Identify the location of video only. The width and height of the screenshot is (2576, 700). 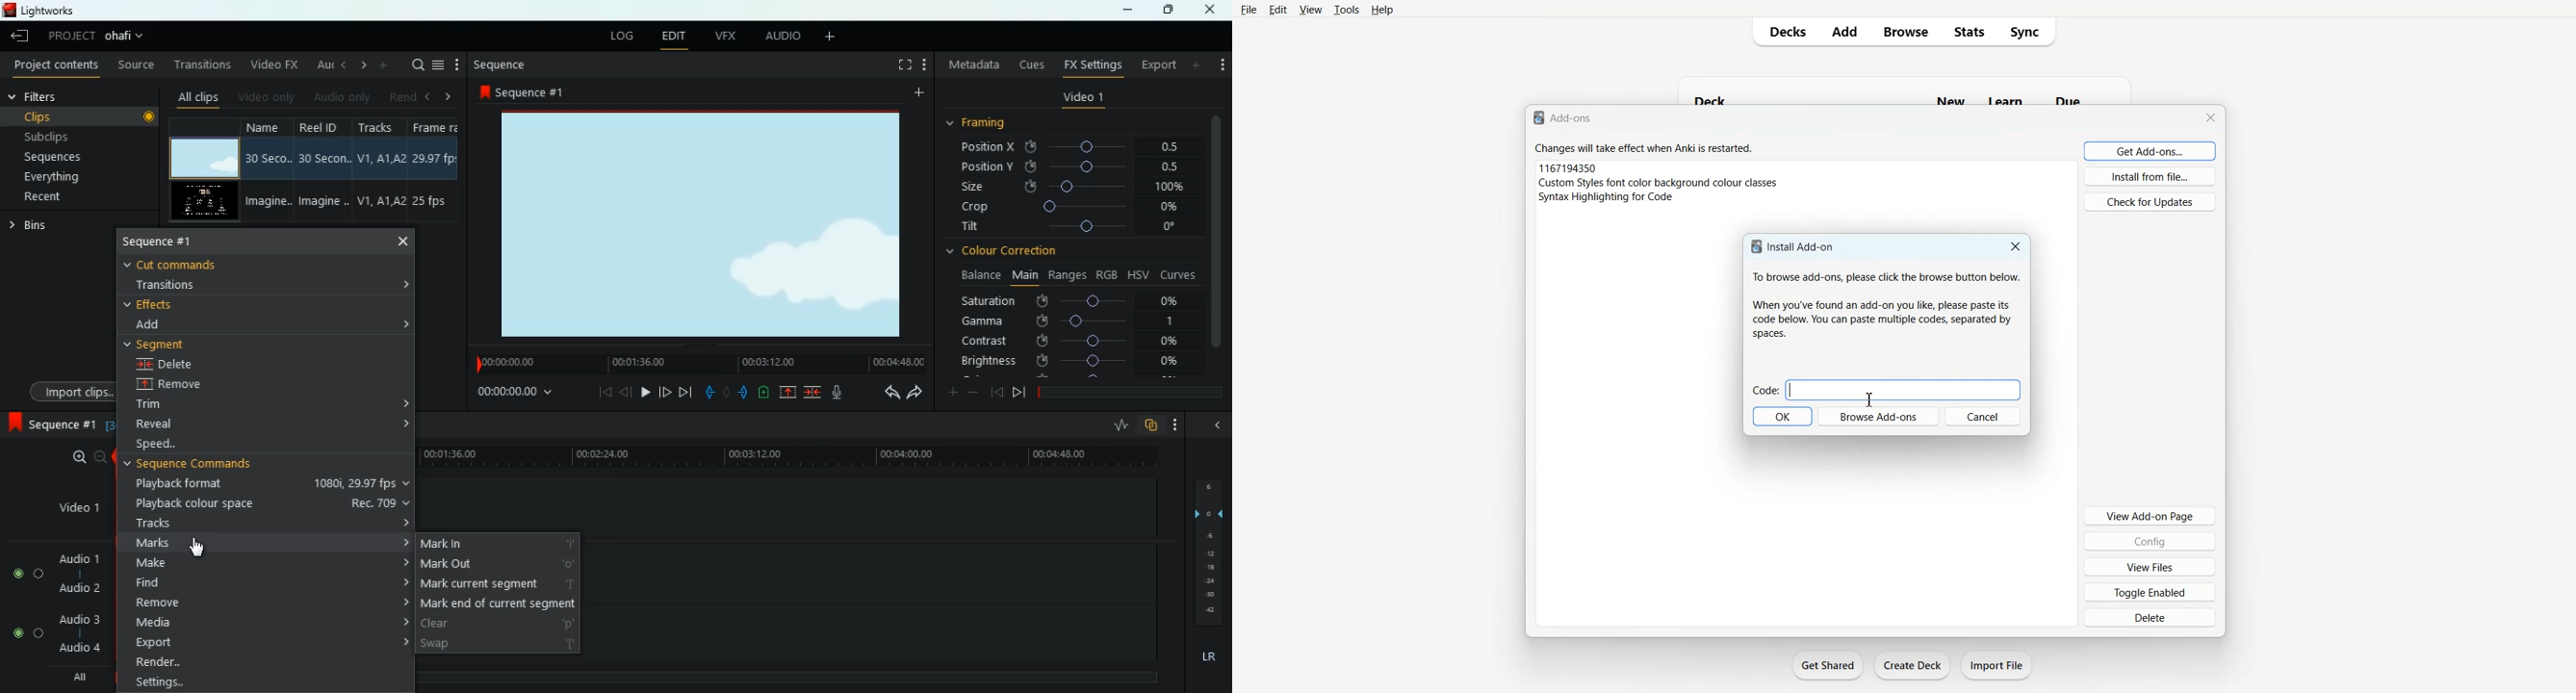
(264, 97).